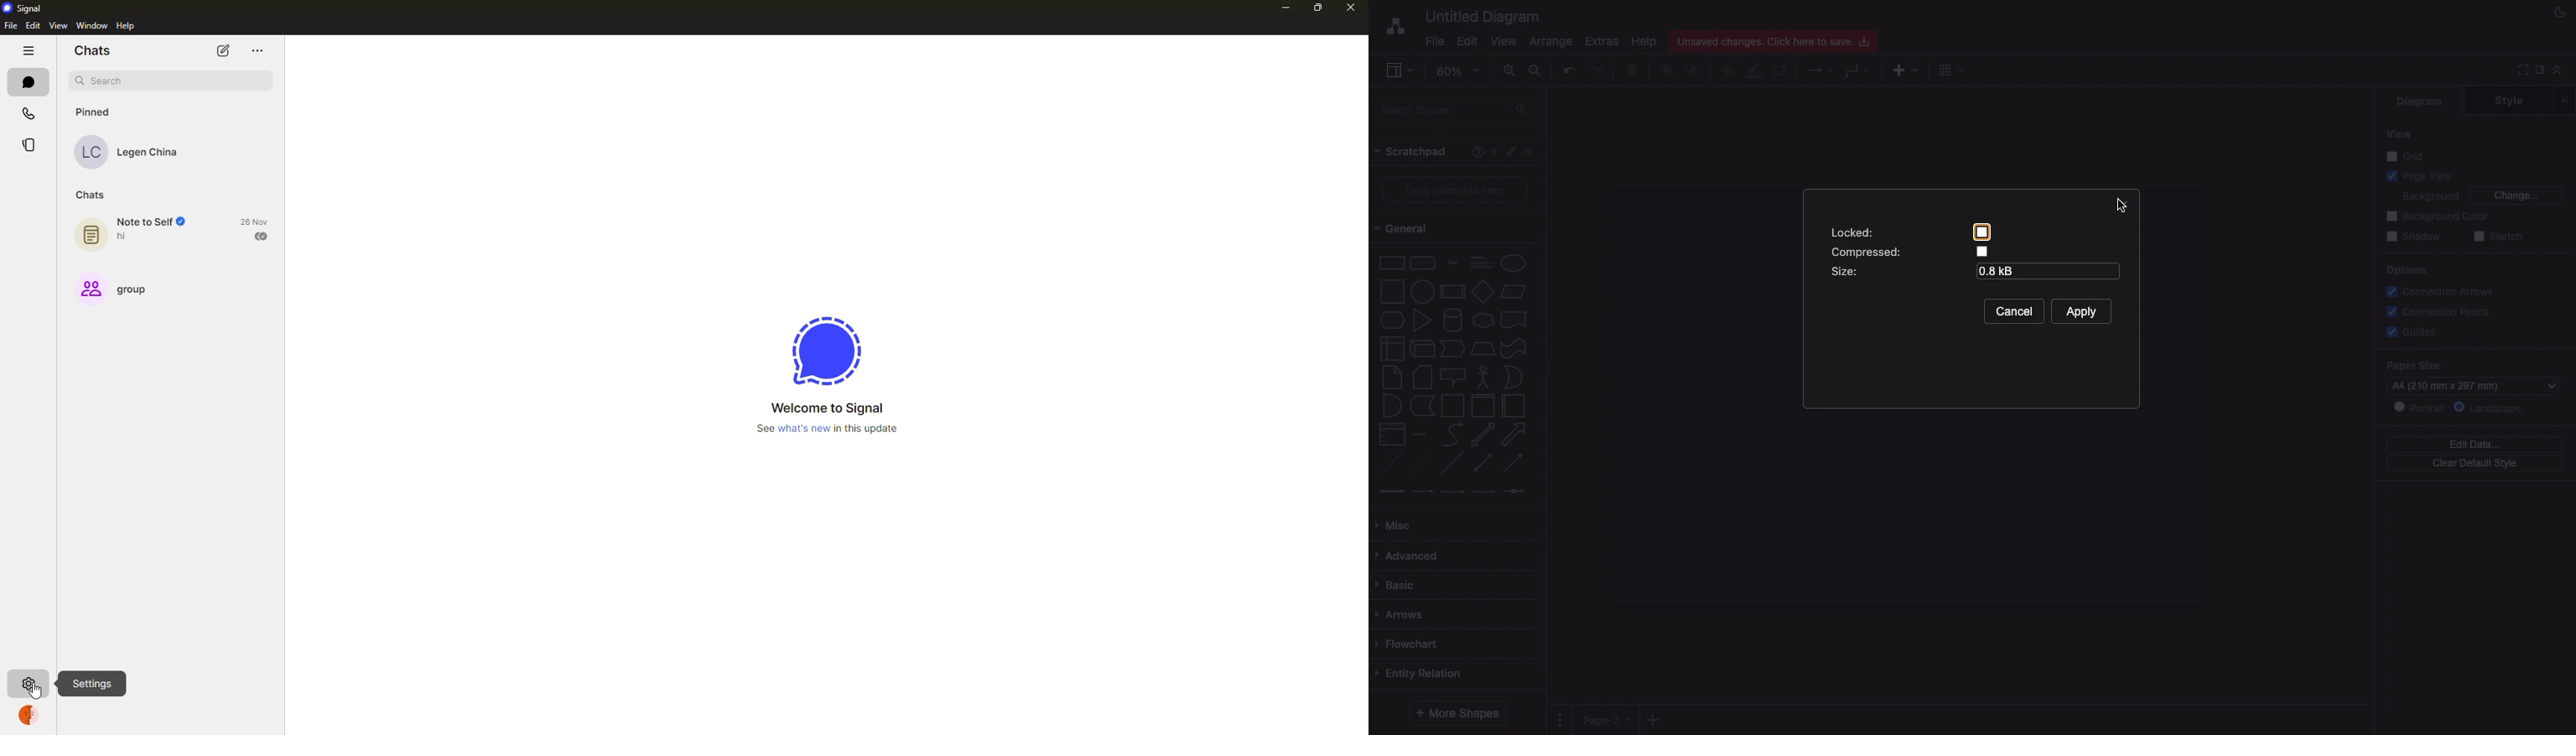 The width and height of the screenshot is (2576, 756). I want to click on Arrows, so click(1405, 614).